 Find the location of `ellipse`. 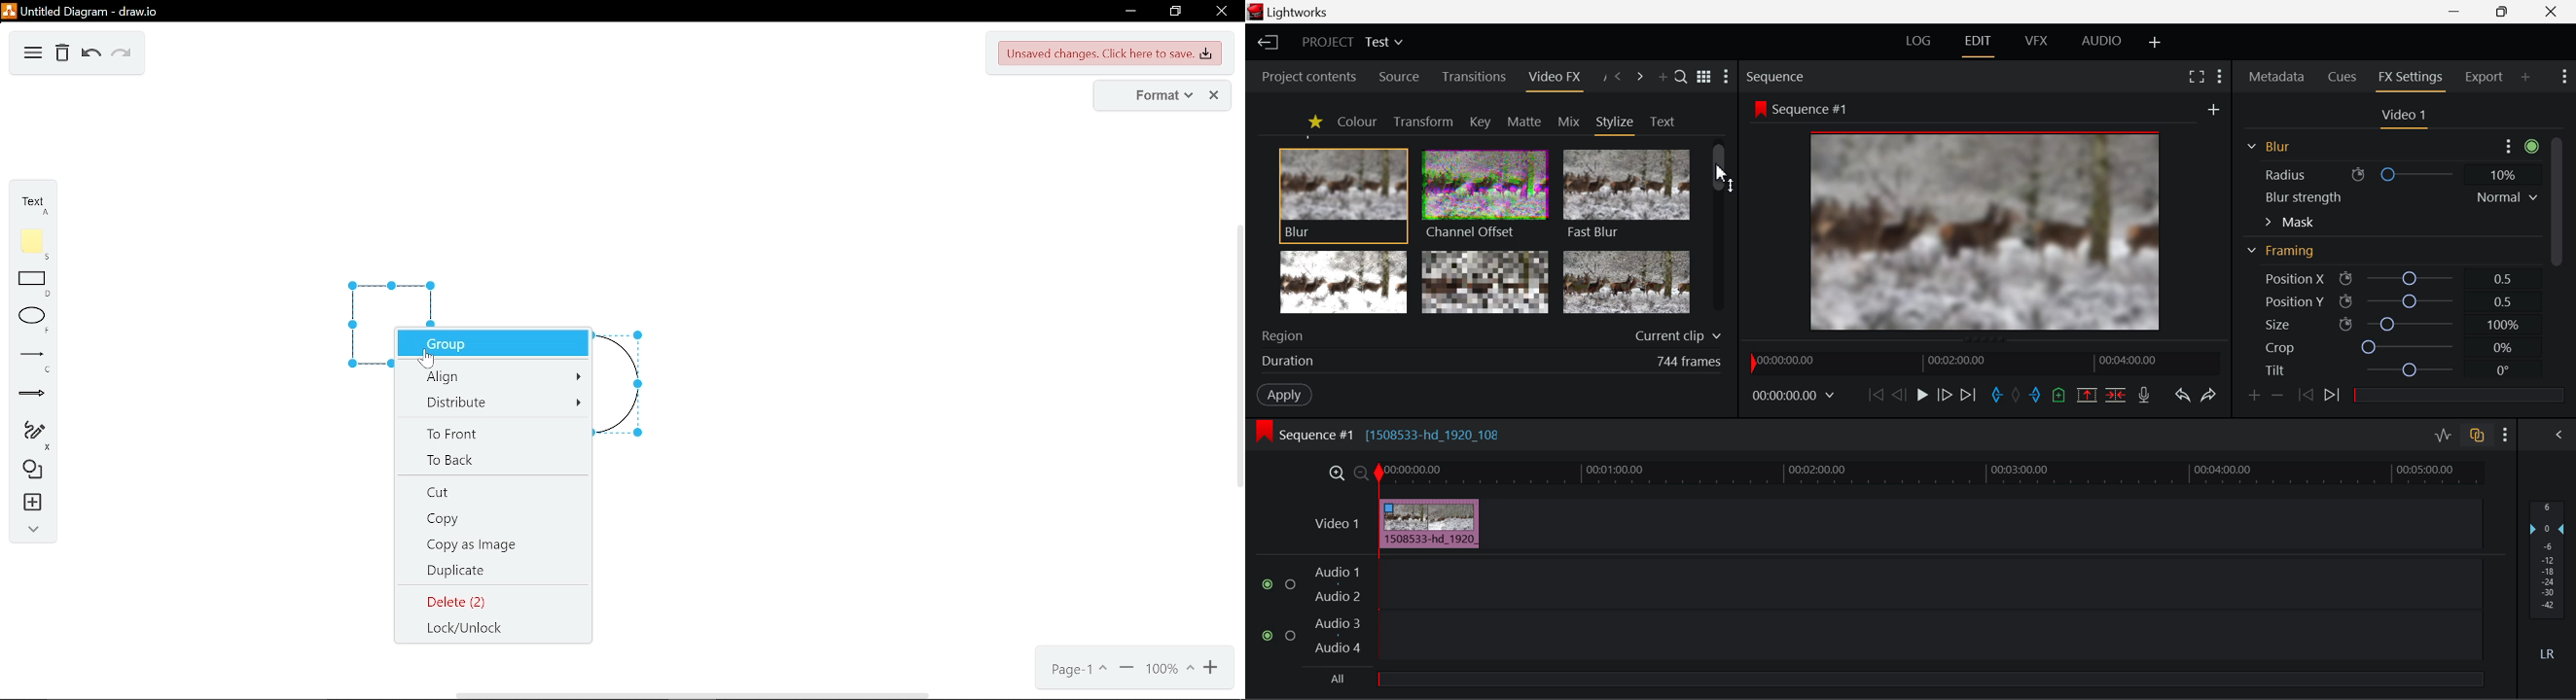

ellipse is located at coordinates (29, 323).